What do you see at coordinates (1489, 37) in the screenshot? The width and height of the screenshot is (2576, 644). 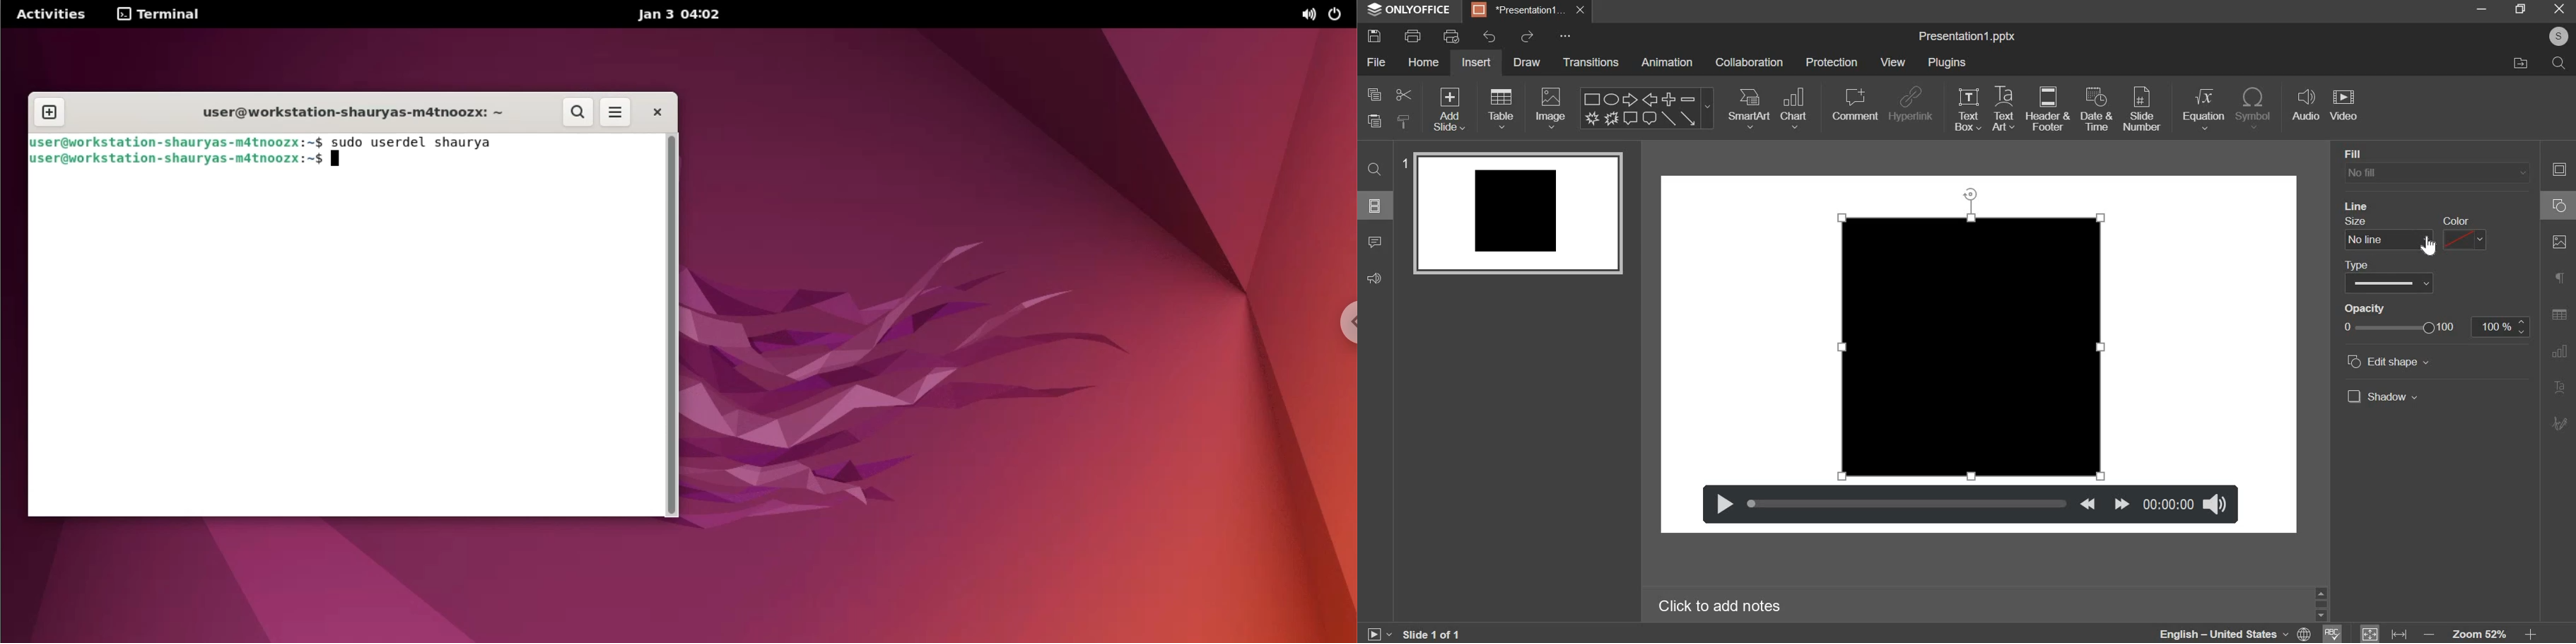 I see `undo` at bounding box center [1489, 37].